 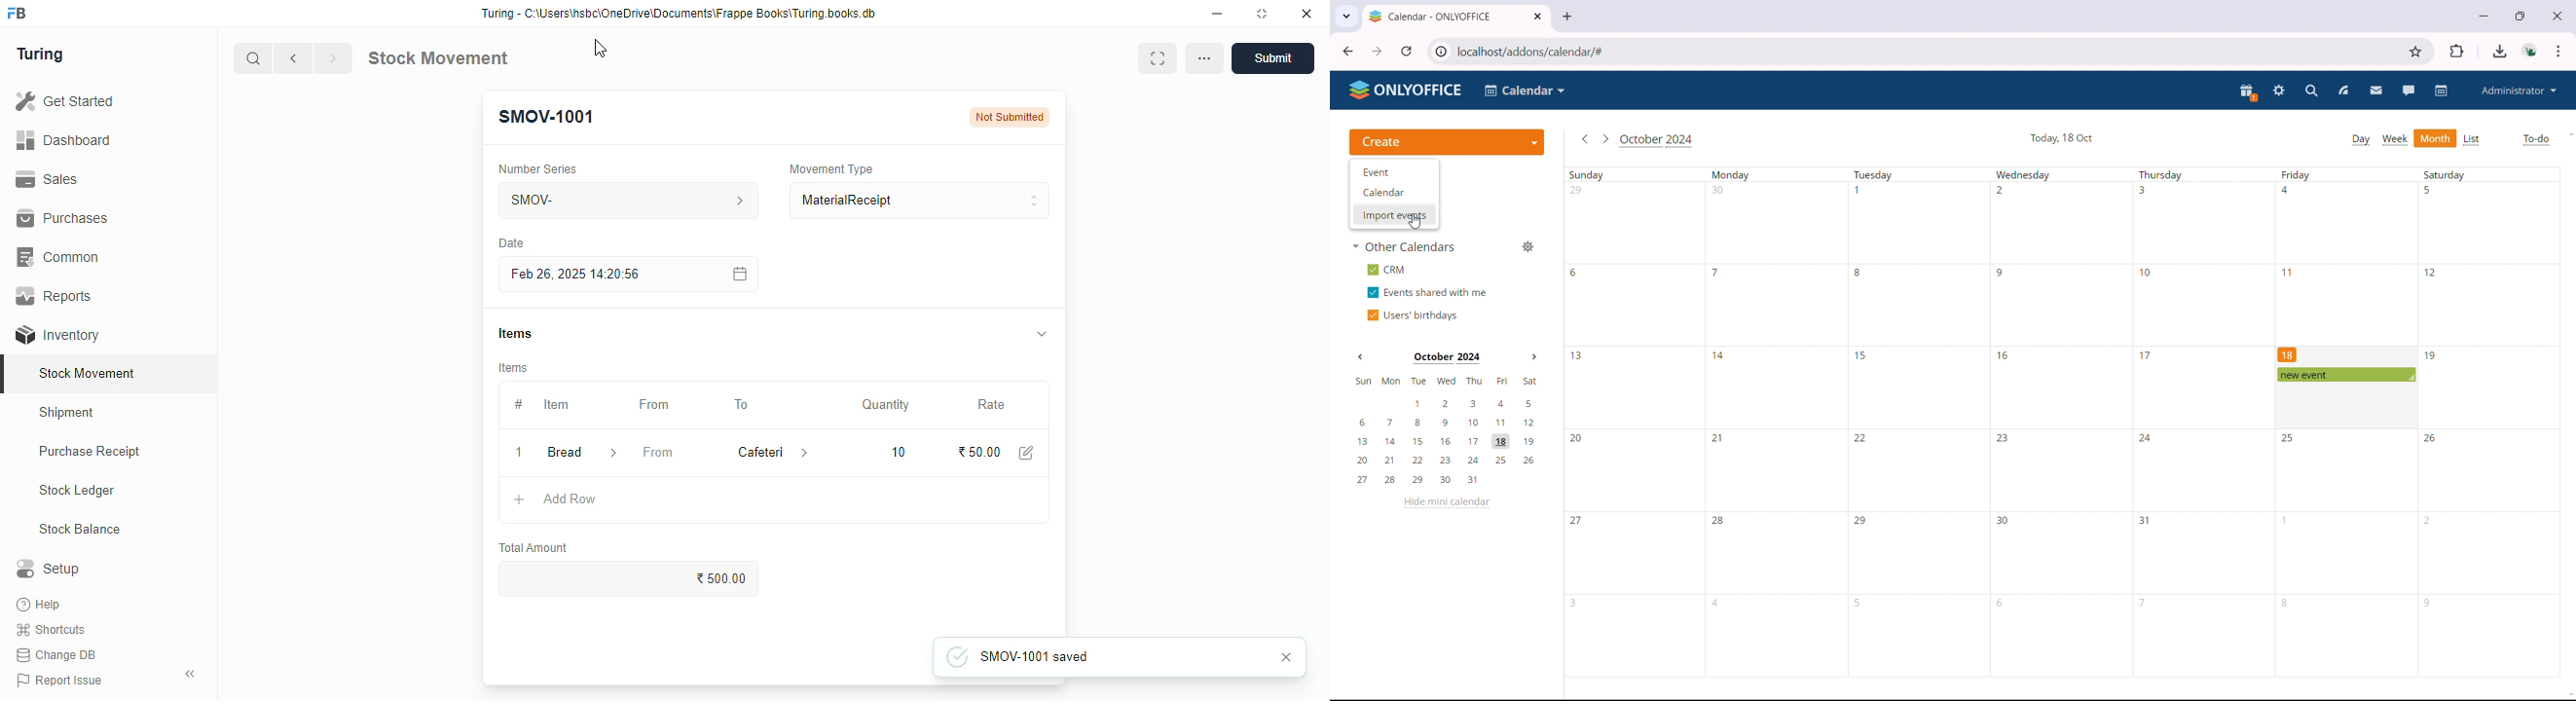 What do you see at coordinates (89, 373) in the screenshot?
I see `stock movement` at bounding box center [89, 373].